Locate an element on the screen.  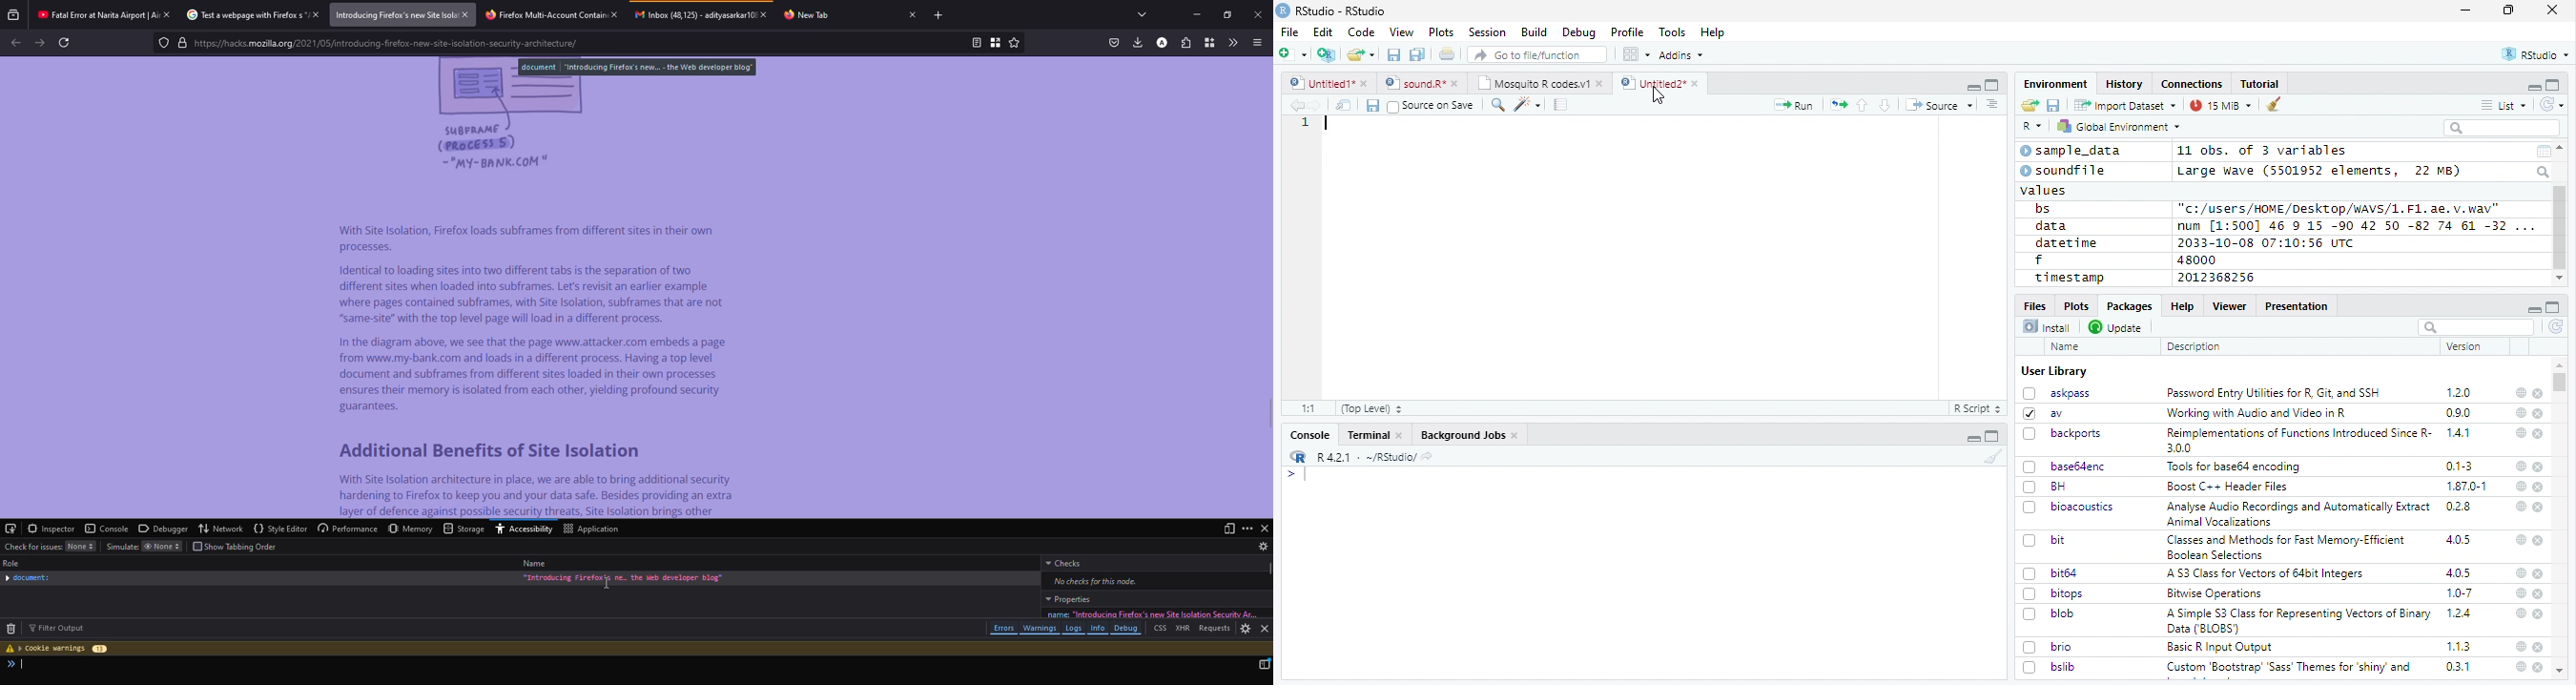
A S3 Class for Vectors of 64bit Integers is located at coordinates (2267, 574).